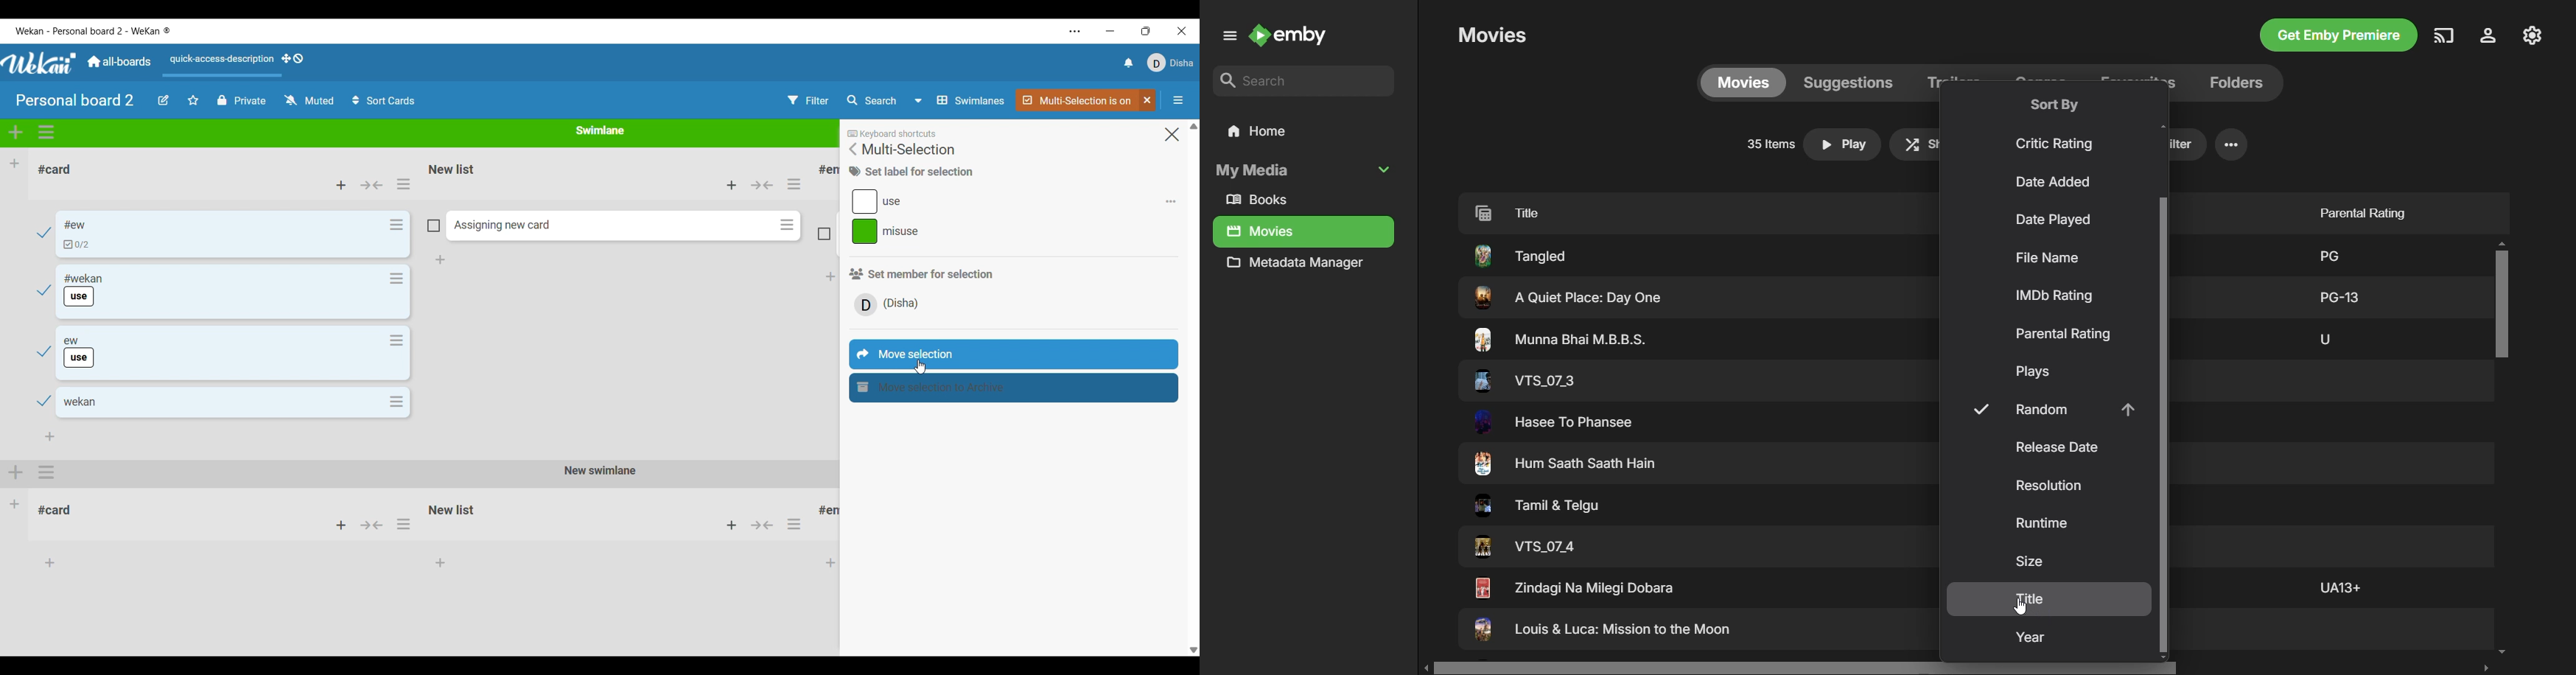 The height and width of the screenshot is (700, 2576). What do you see at coordinates (1146, 31) in the screenshot?
I see `Change tab size` at bounding box center [1146, 31].